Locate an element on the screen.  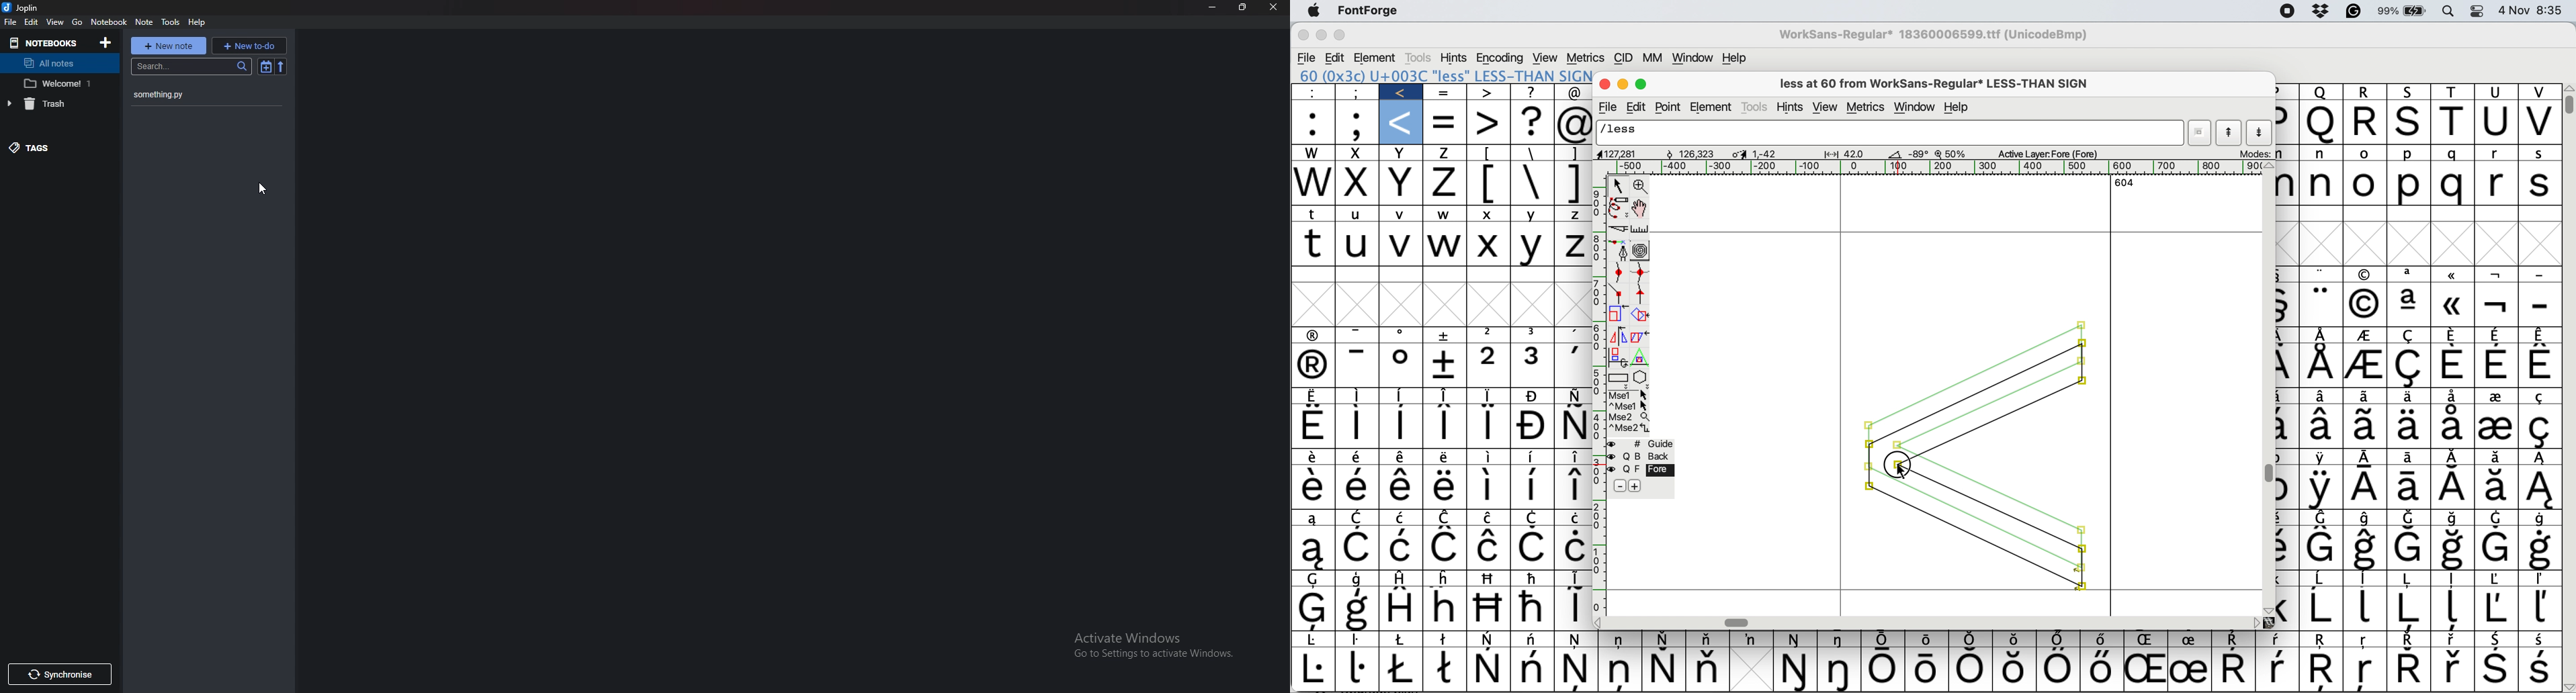
Symbol is located at coordinates (2411, 396).